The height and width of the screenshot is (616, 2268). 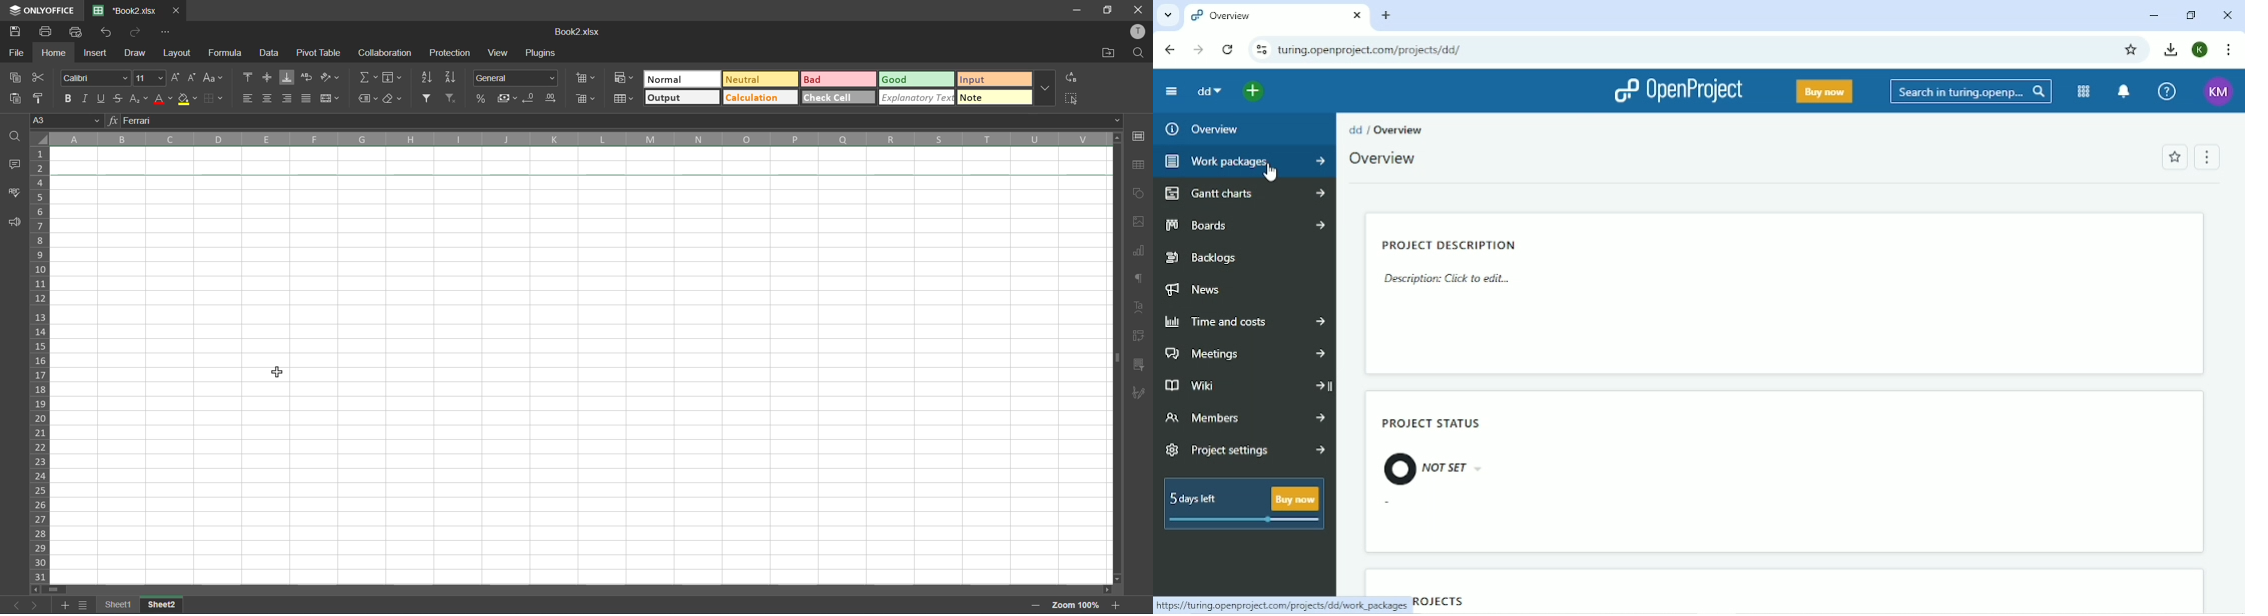 I want to click on decrease decimal, so click(x=530, y=97).